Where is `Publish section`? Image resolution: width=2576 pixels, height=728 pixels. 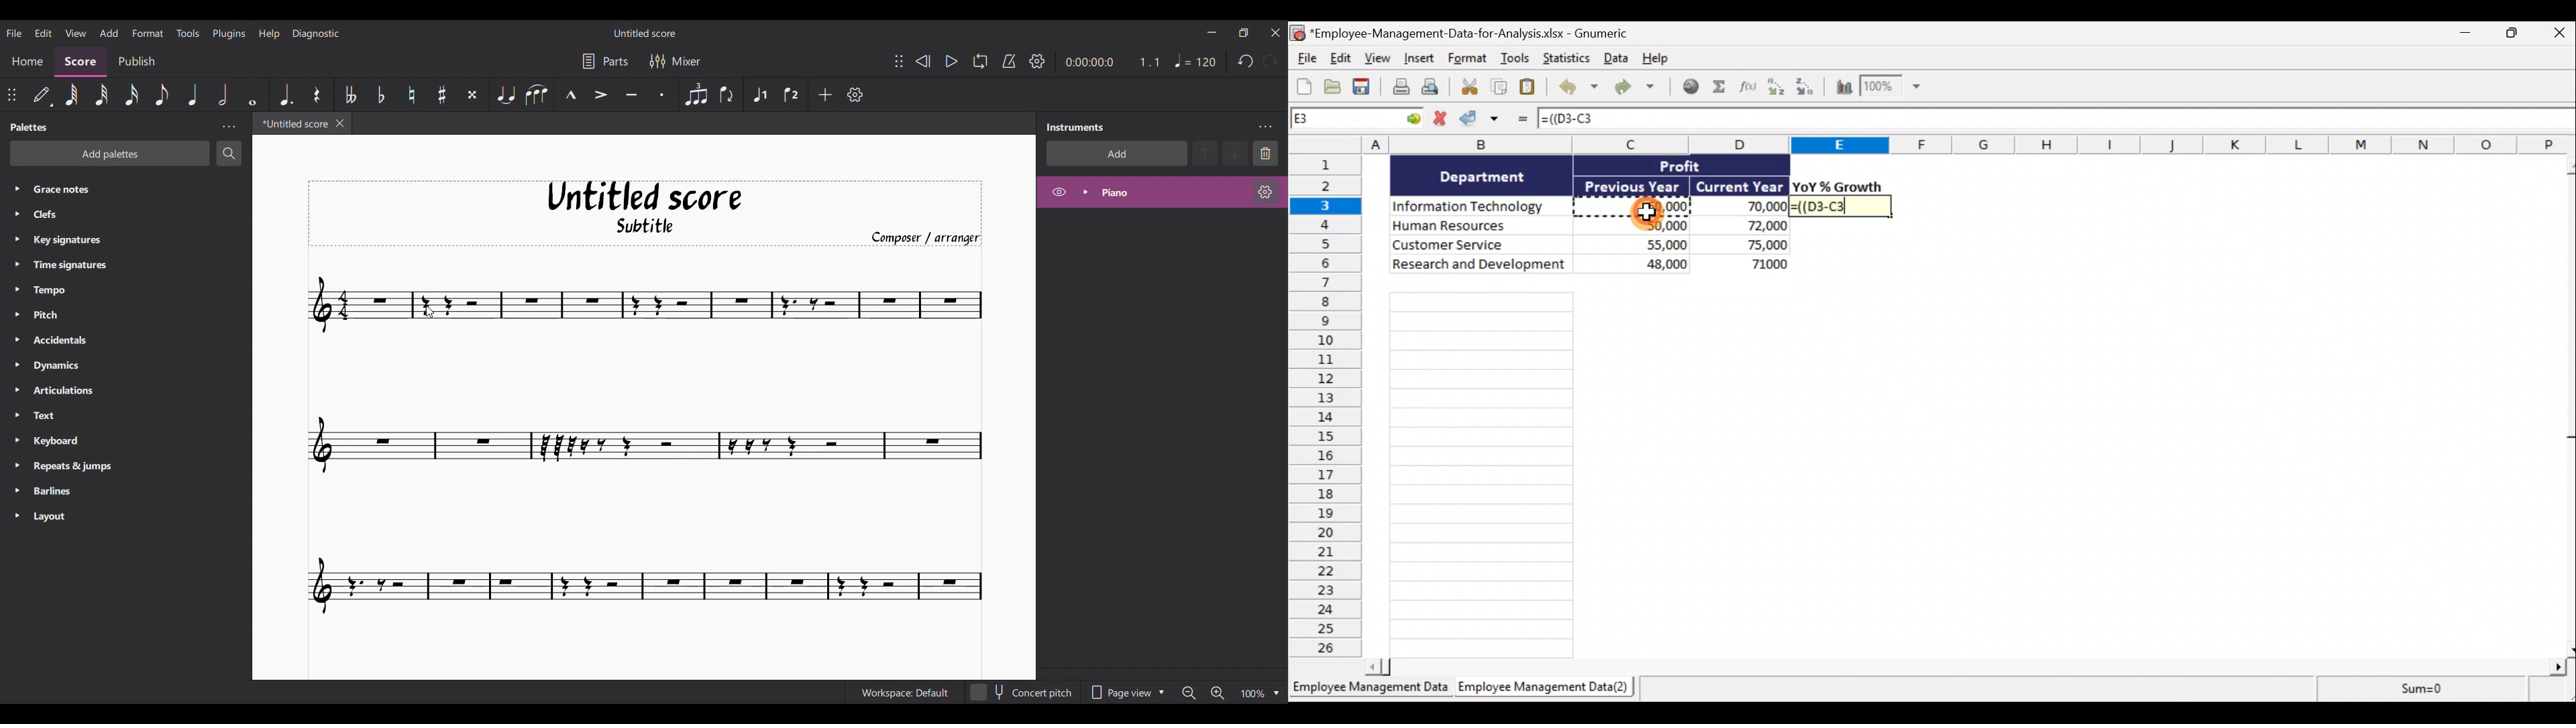 Publish section is located at coordinates (136, 62).